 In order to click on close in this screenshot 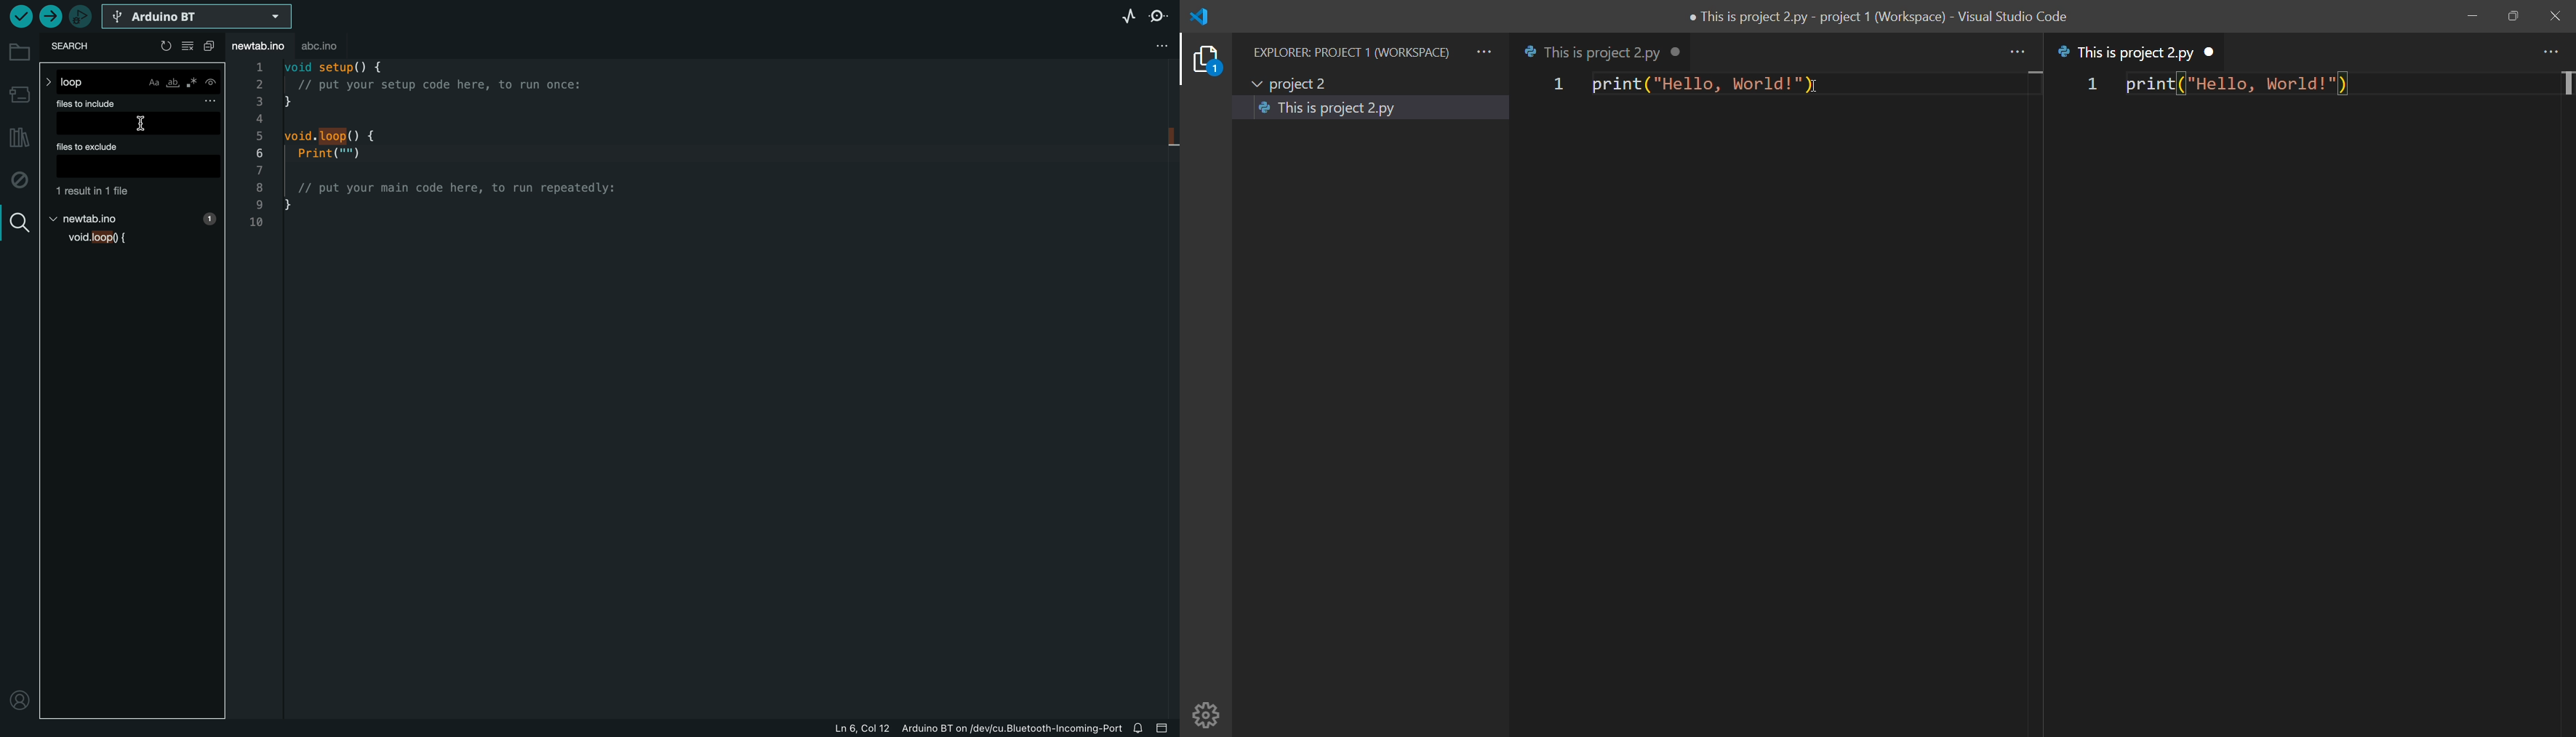, I will do `click(2554, 17)`.